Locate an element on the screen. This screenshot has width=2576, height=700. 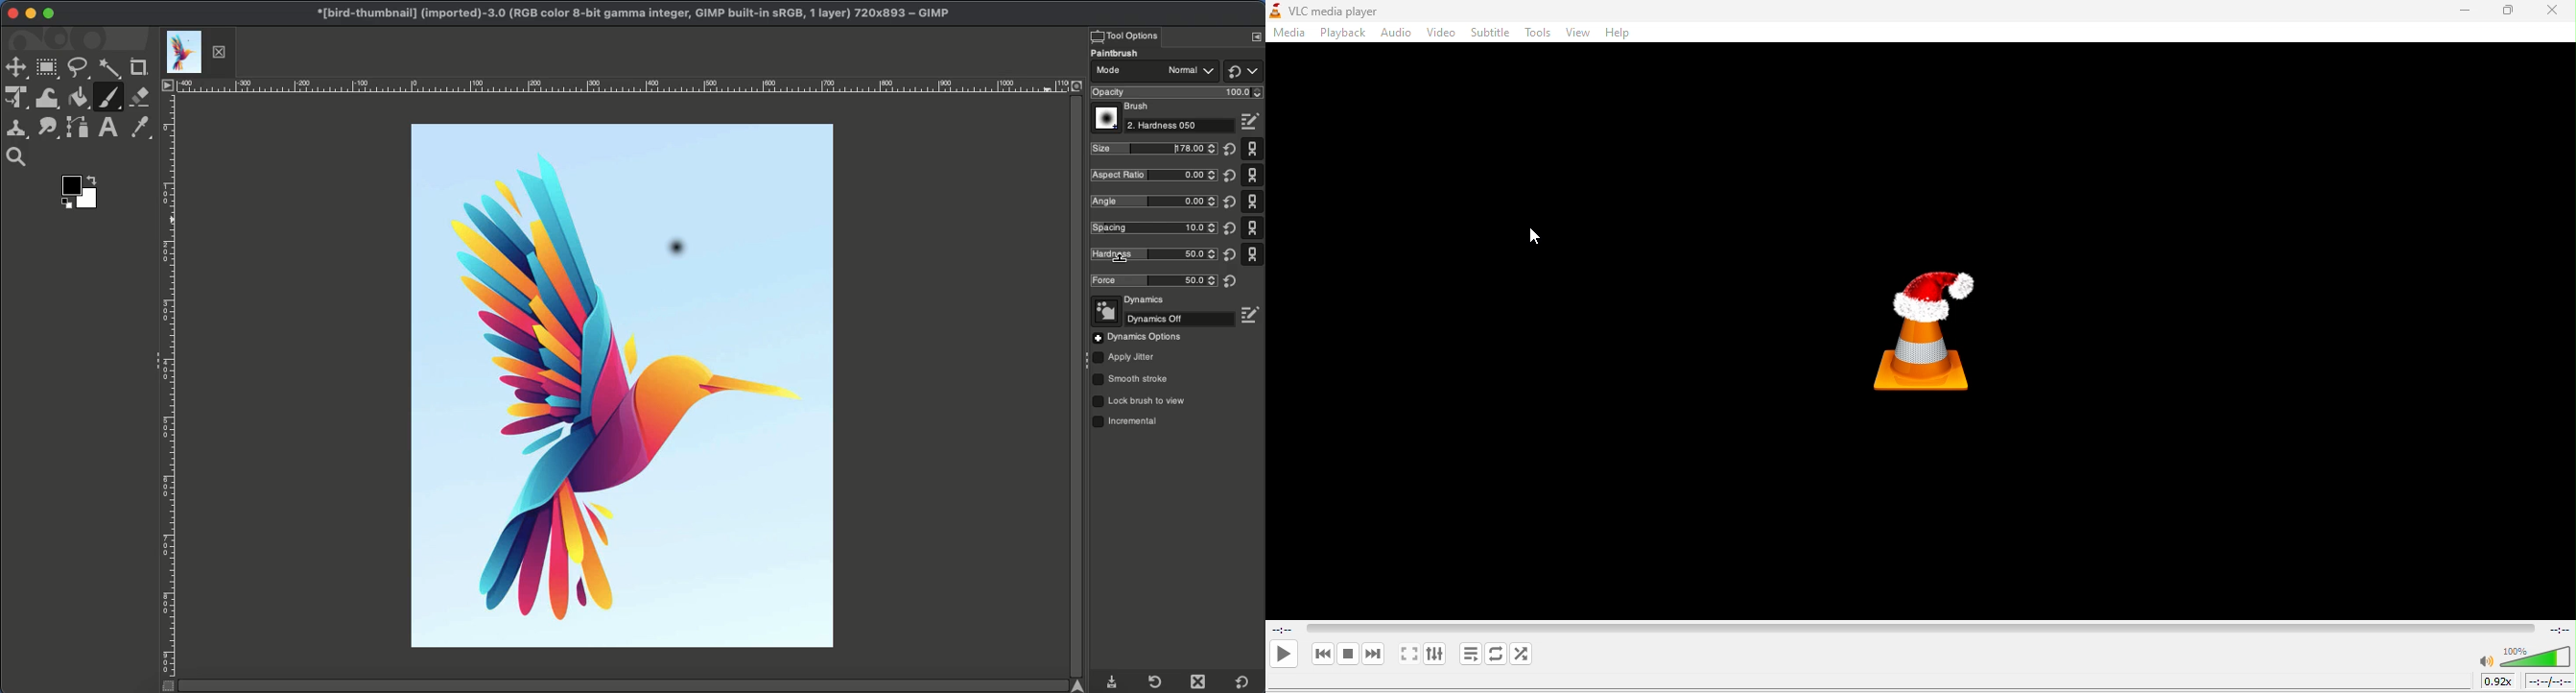
Ratio is located at coordinates (1155, 176).